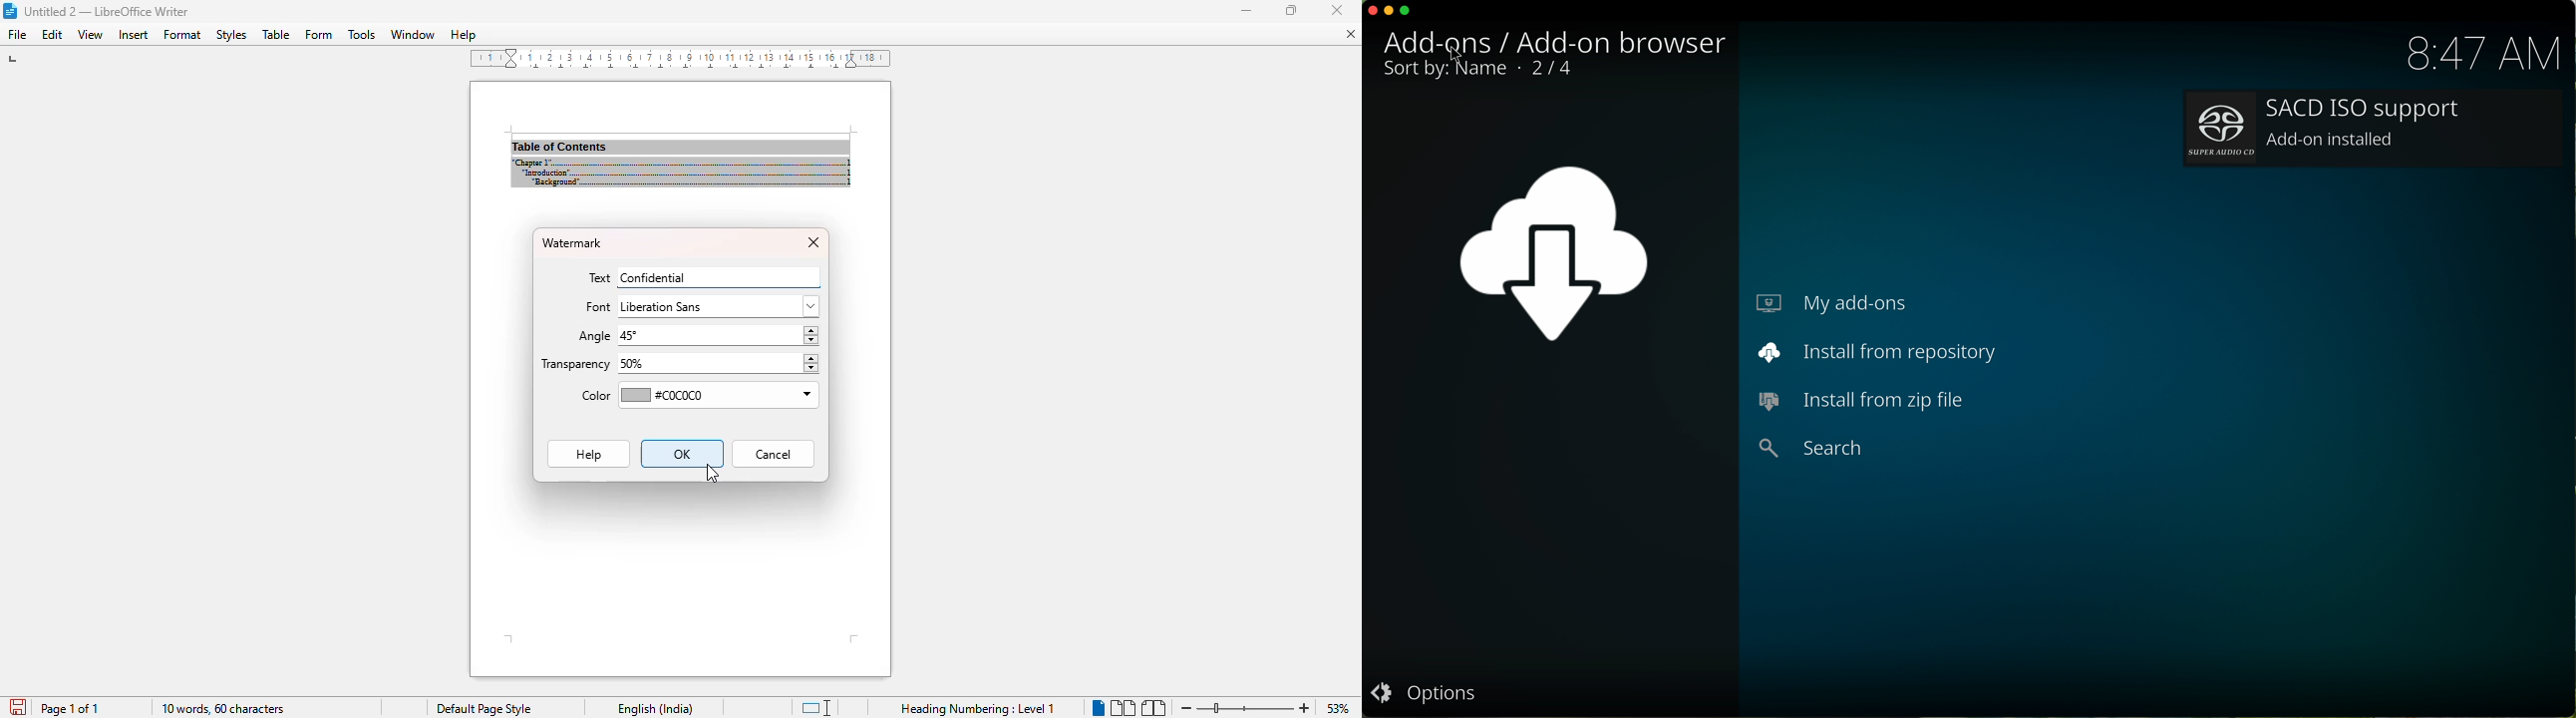  I want to click on options, so click(1433, 690).